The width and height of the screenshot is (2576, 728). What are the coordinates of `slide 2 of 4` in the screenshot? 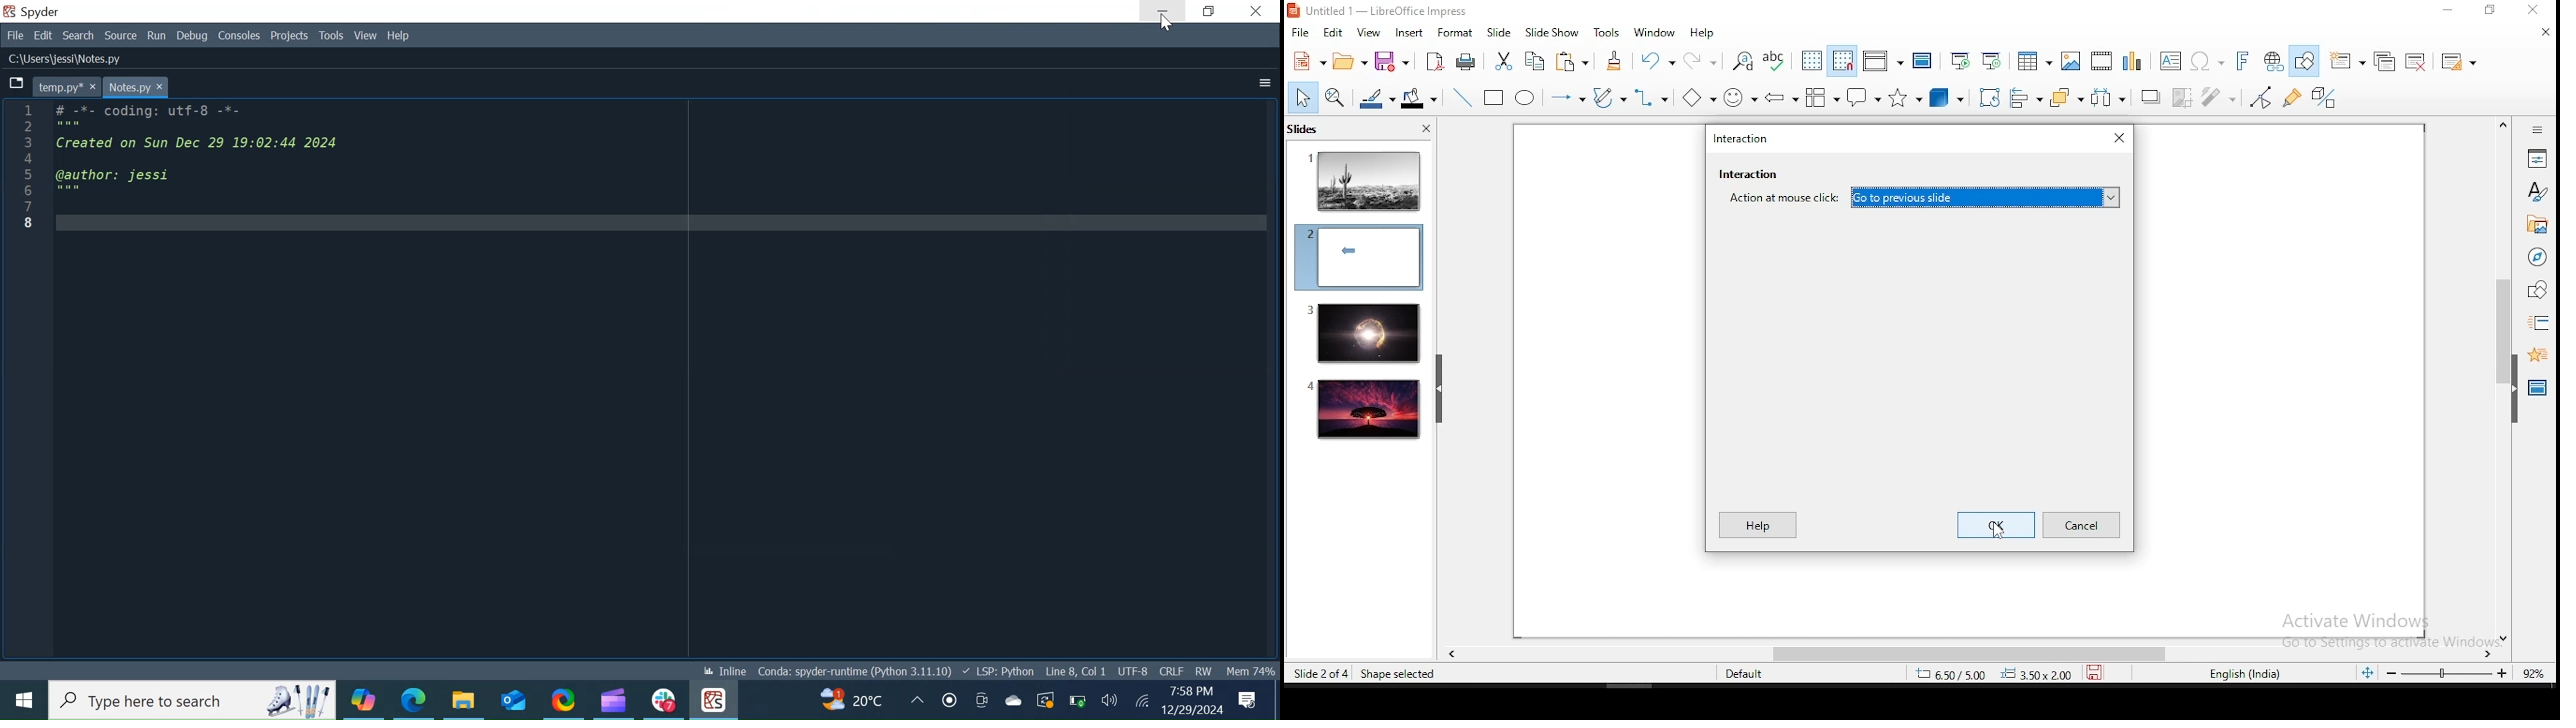 It's located at (1321, 674).